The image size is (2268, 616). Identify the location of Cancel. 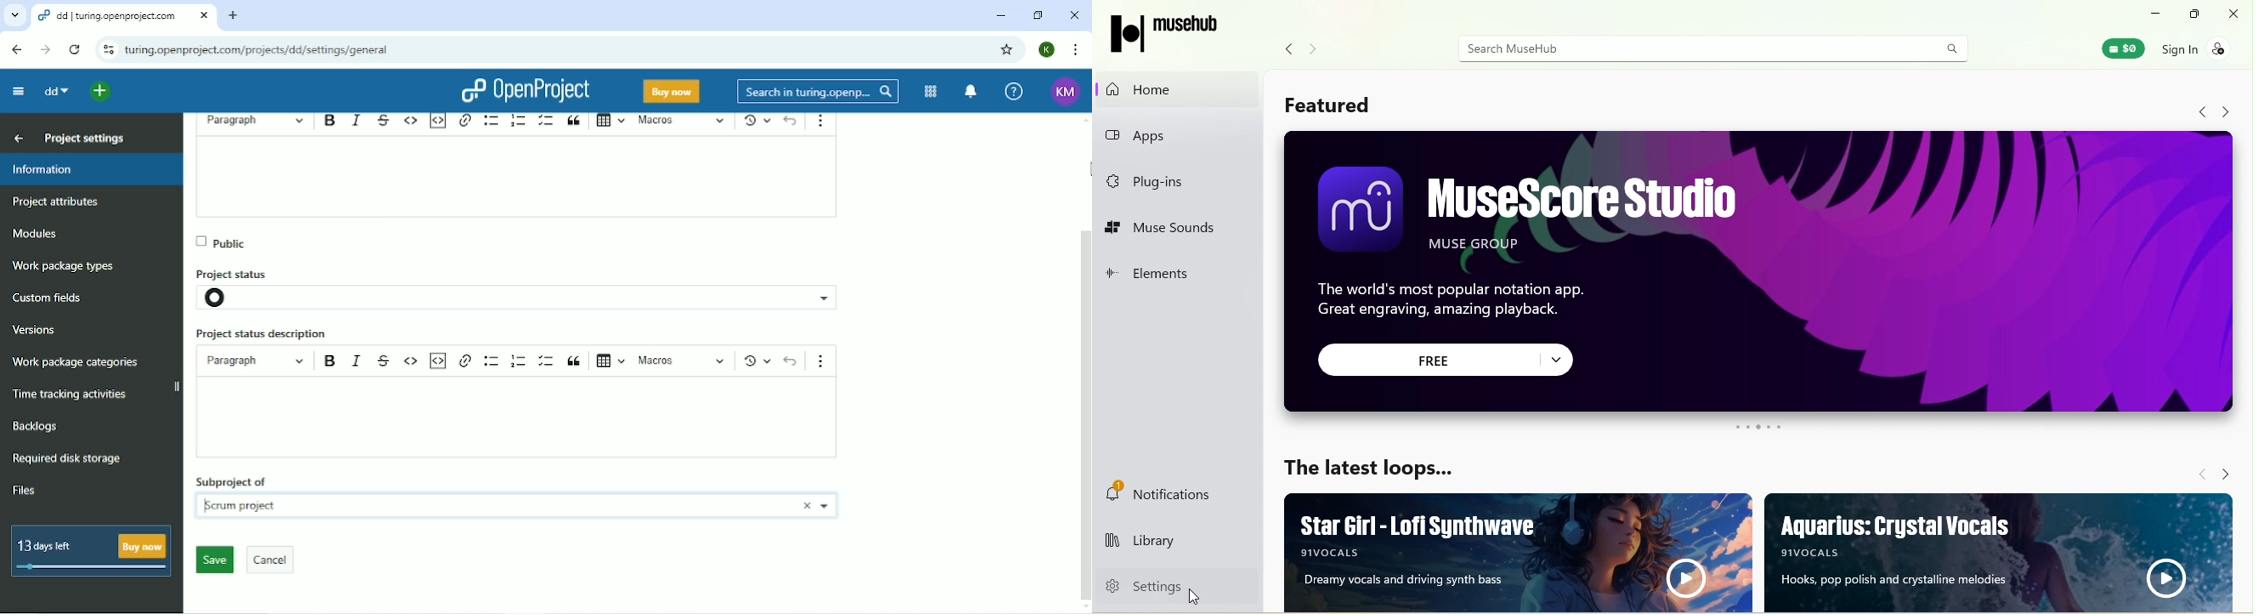
(274, 561).